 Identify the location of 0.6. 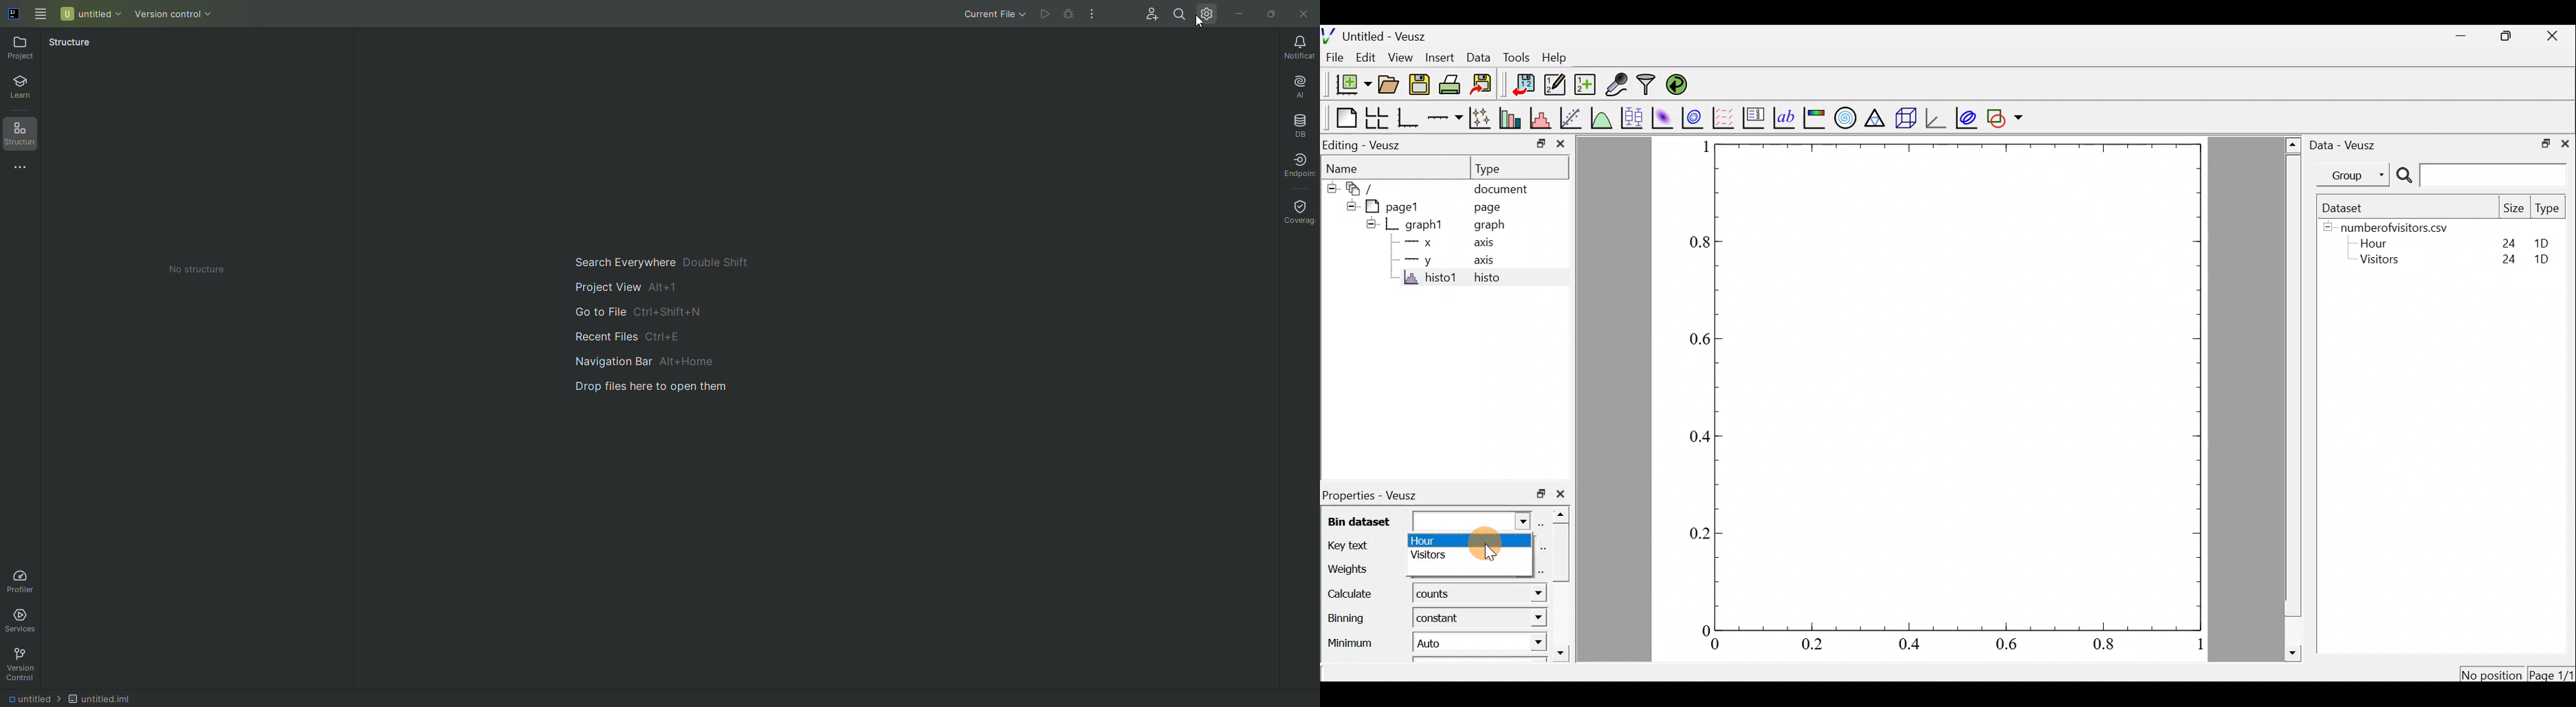
(1700, 340).